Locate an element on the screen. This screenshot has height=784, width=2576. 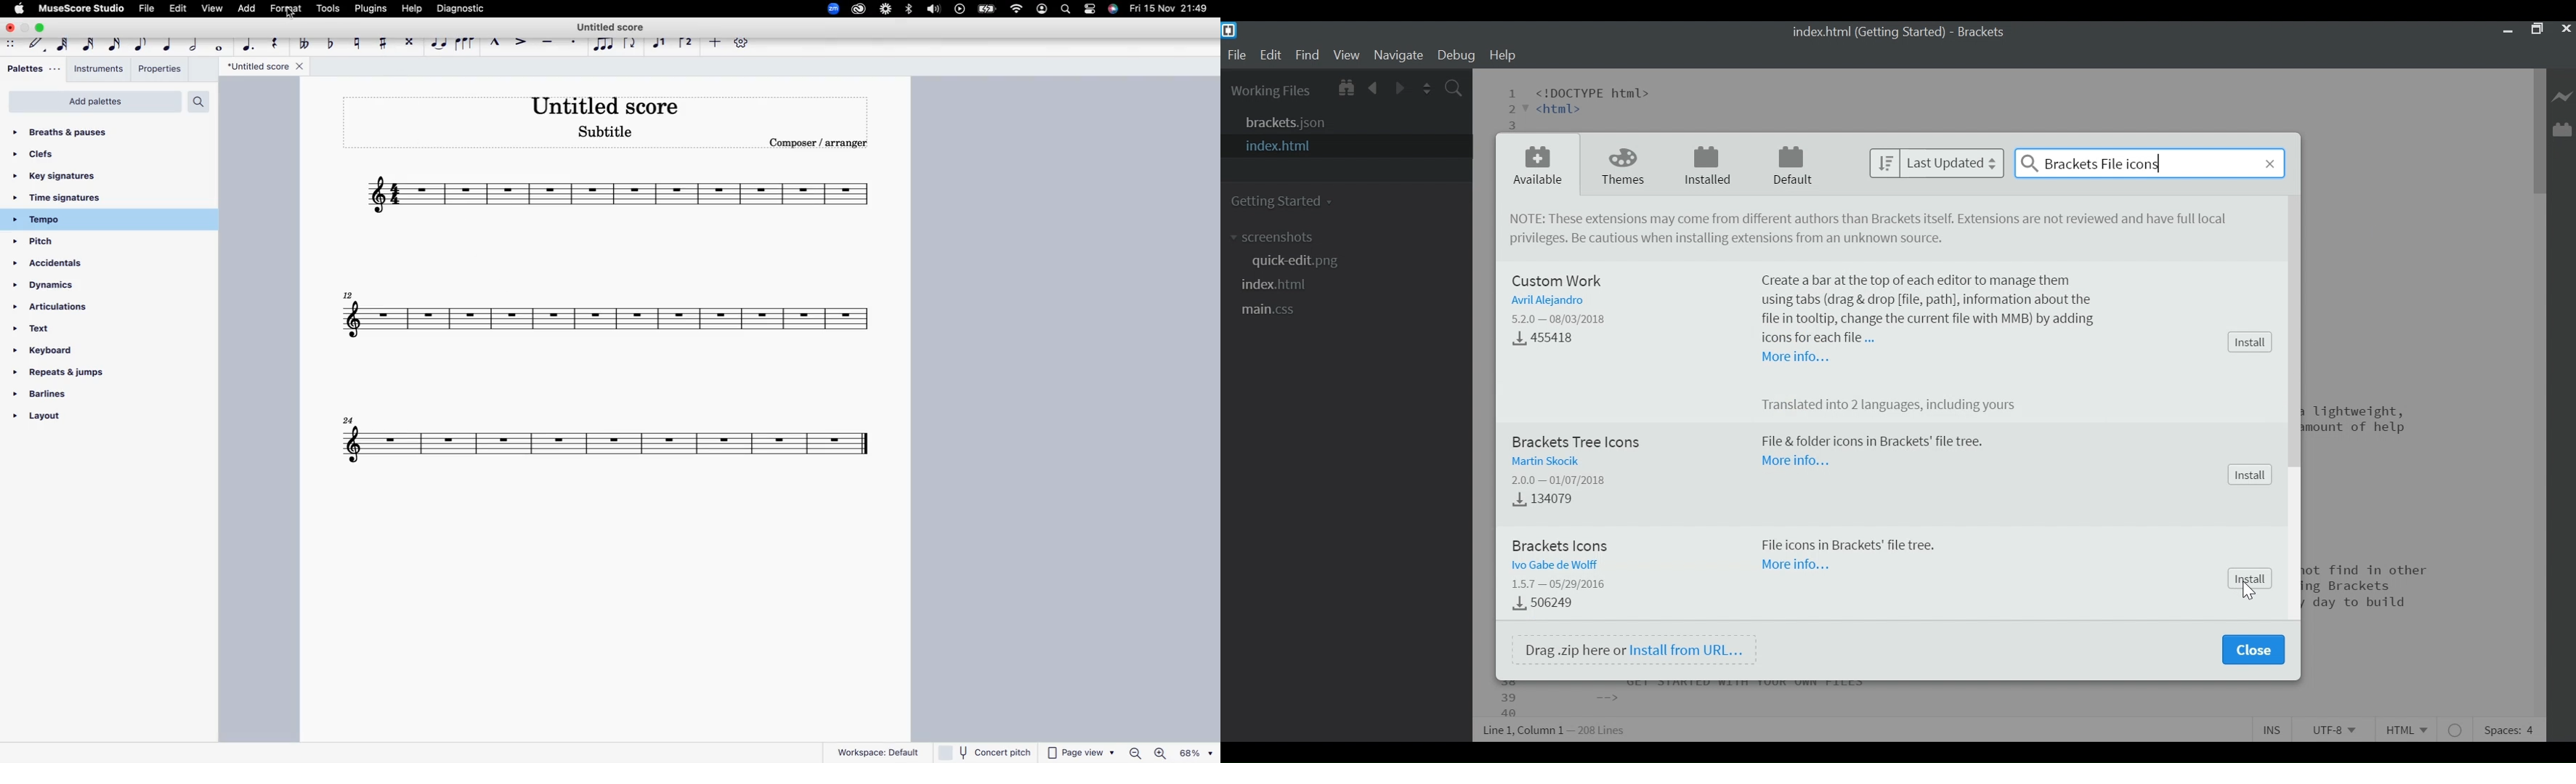
File Encoding is located at coordinates (2331, 729).